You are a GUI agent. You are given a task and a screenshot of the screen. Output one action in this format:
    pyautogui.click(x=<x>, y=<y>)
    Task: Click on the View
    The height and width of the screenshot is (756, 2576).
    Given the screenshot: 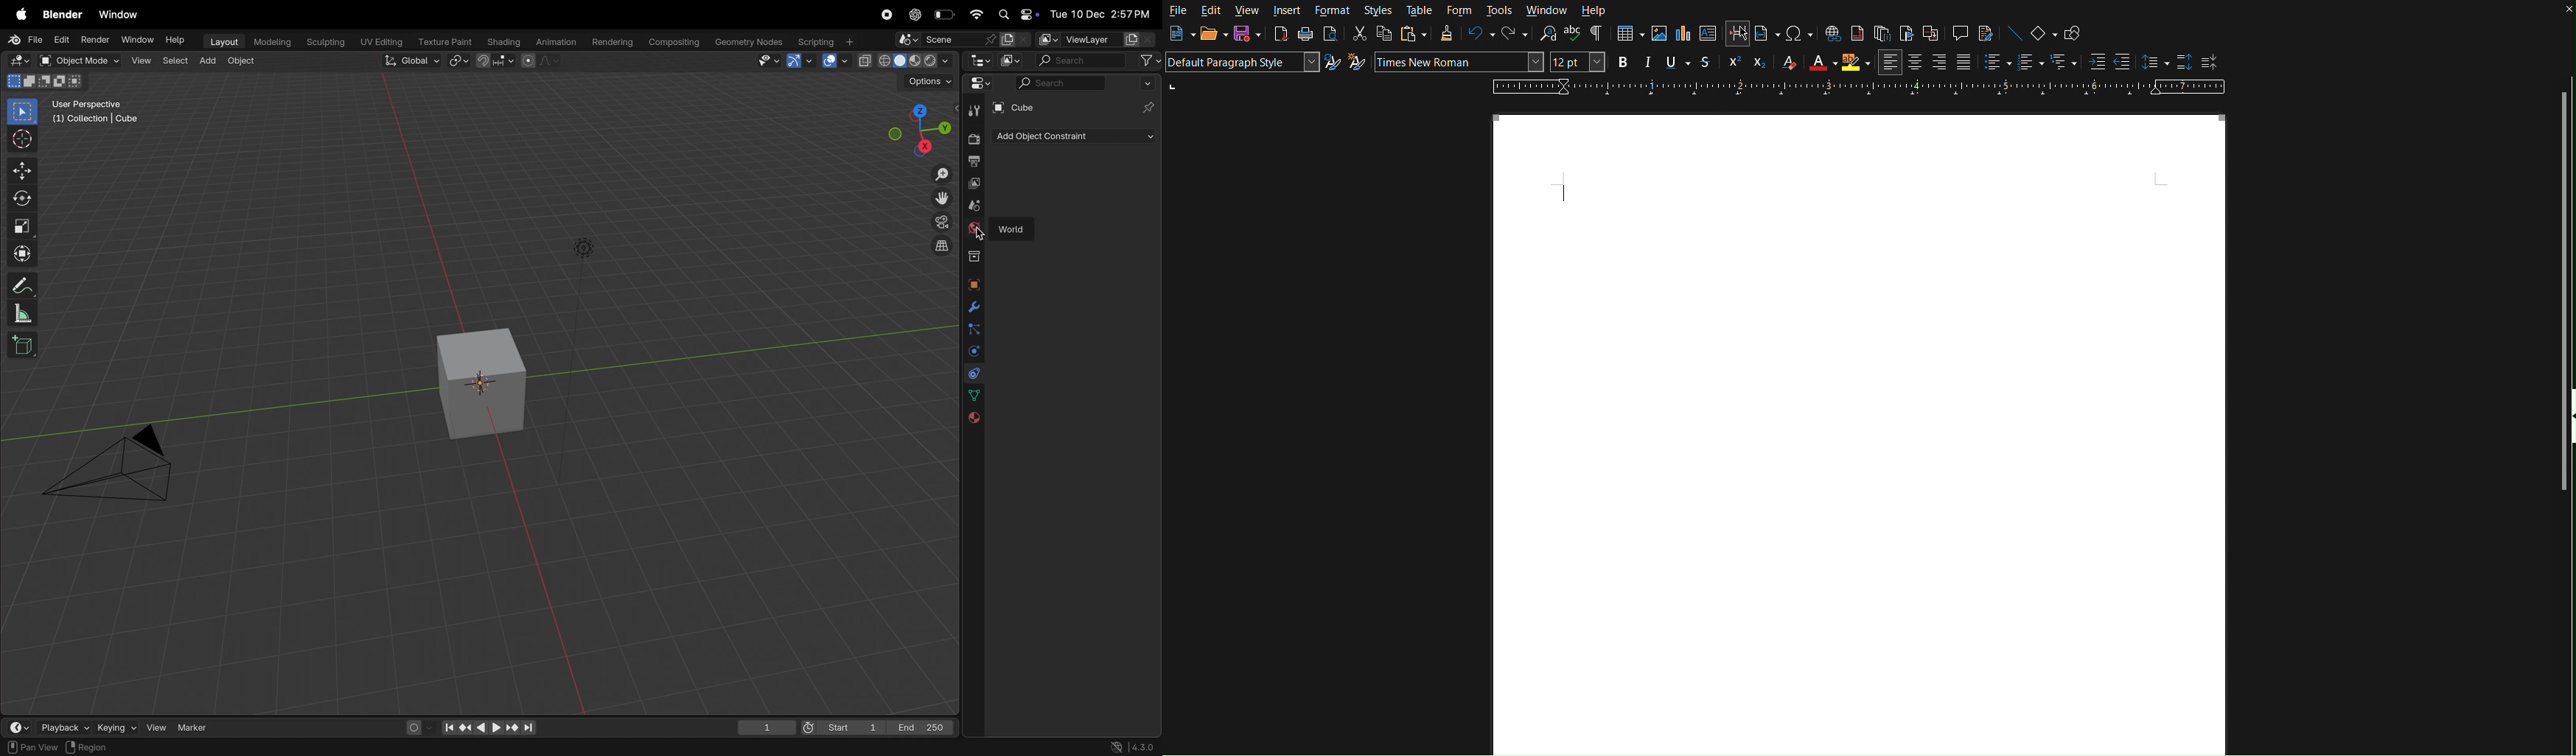 What is the action you would take?
    pyautogui.click(x=1249, y=11)
    